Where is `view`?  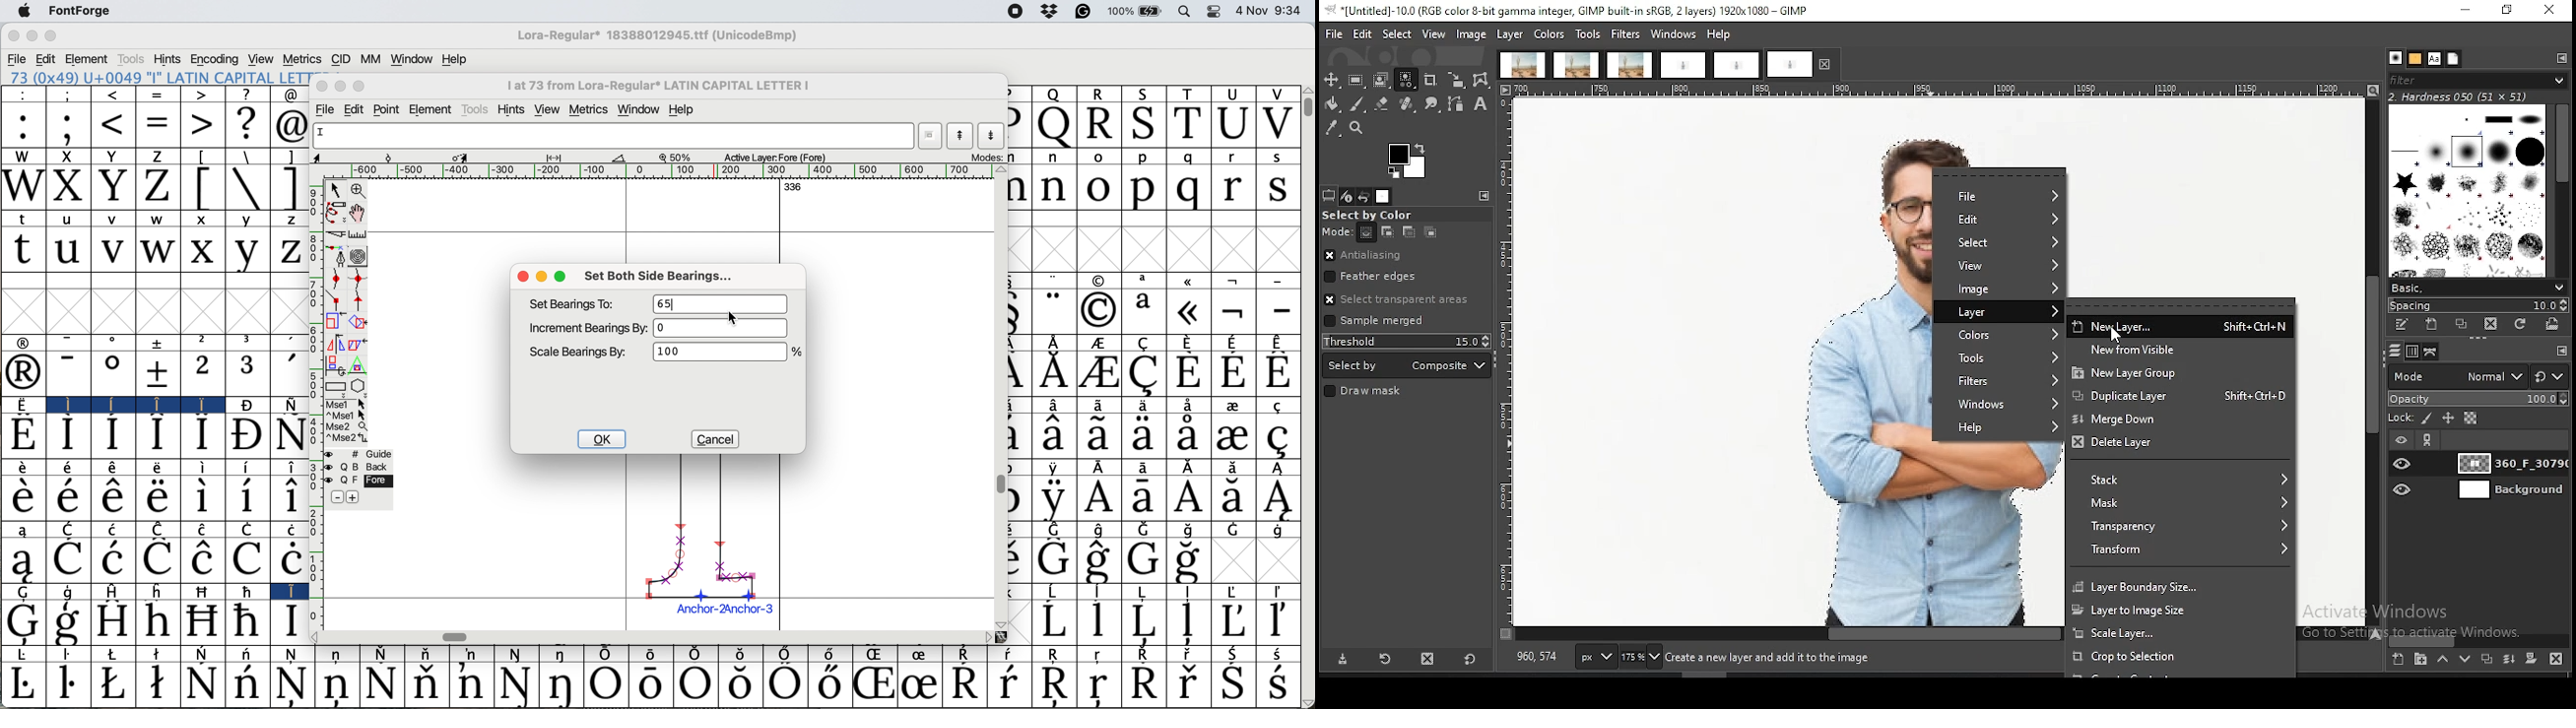 view is located at coordinates (550, 108).